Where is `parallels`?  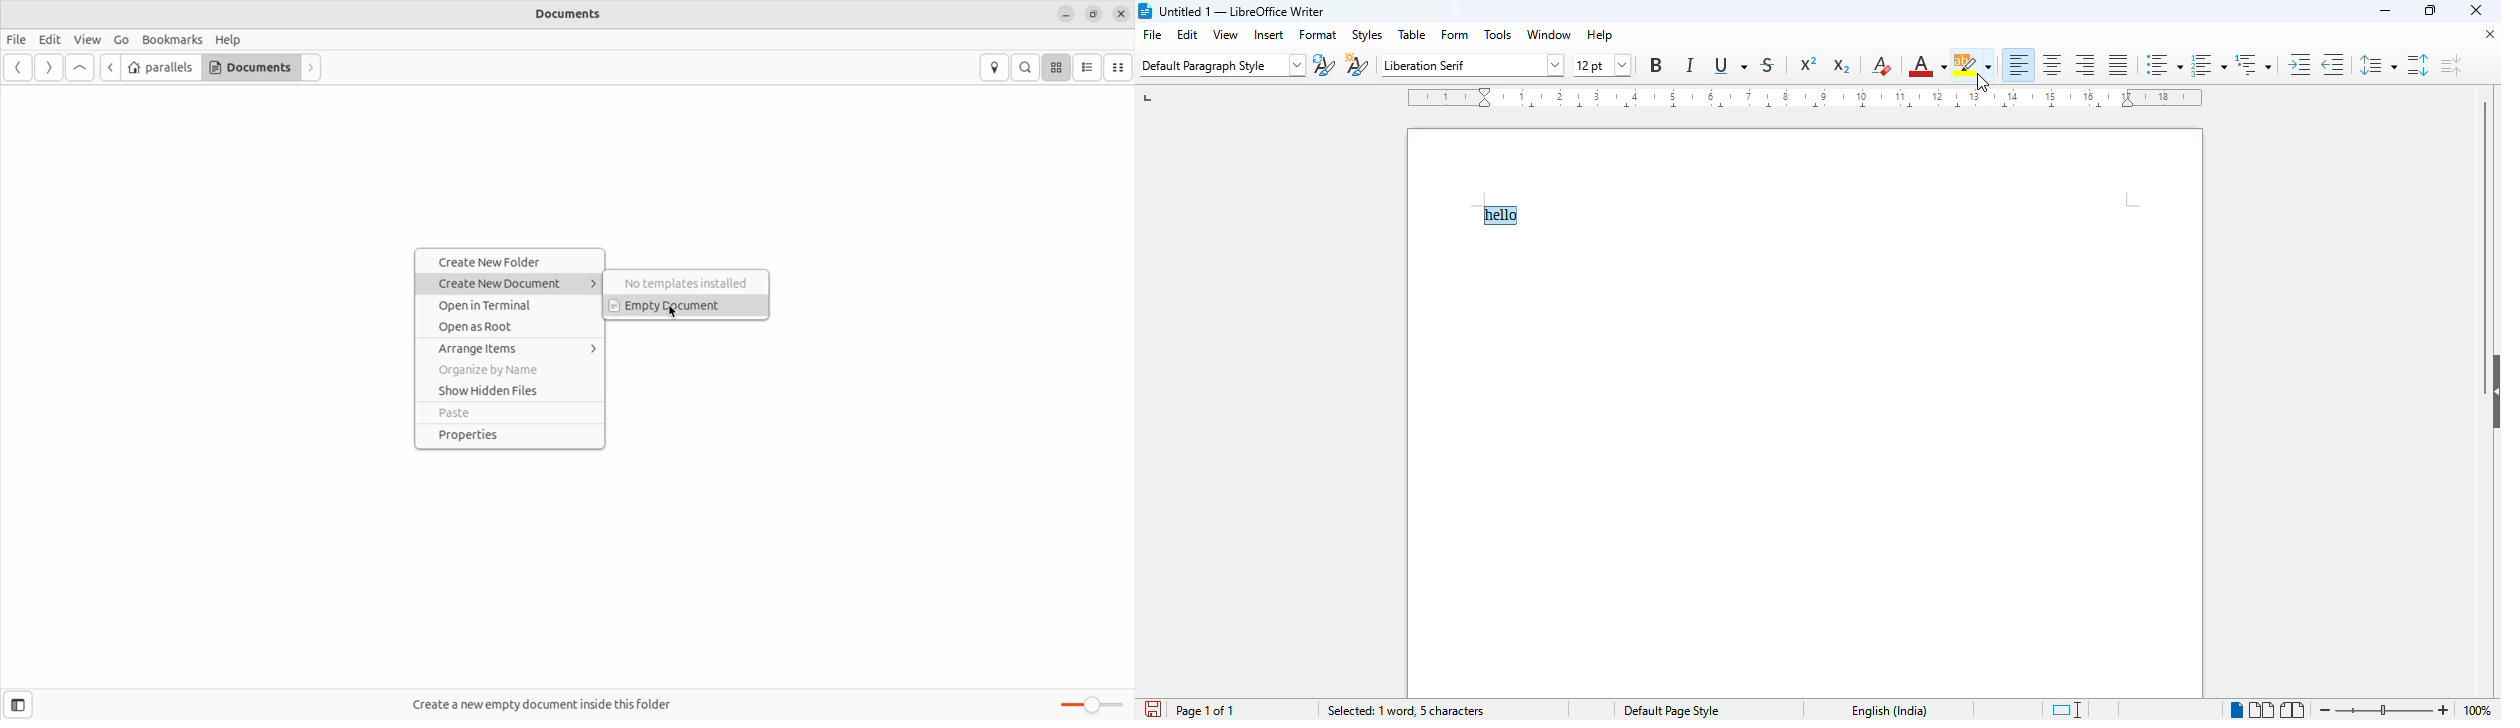
parallels is located at coordinates (160, 68).